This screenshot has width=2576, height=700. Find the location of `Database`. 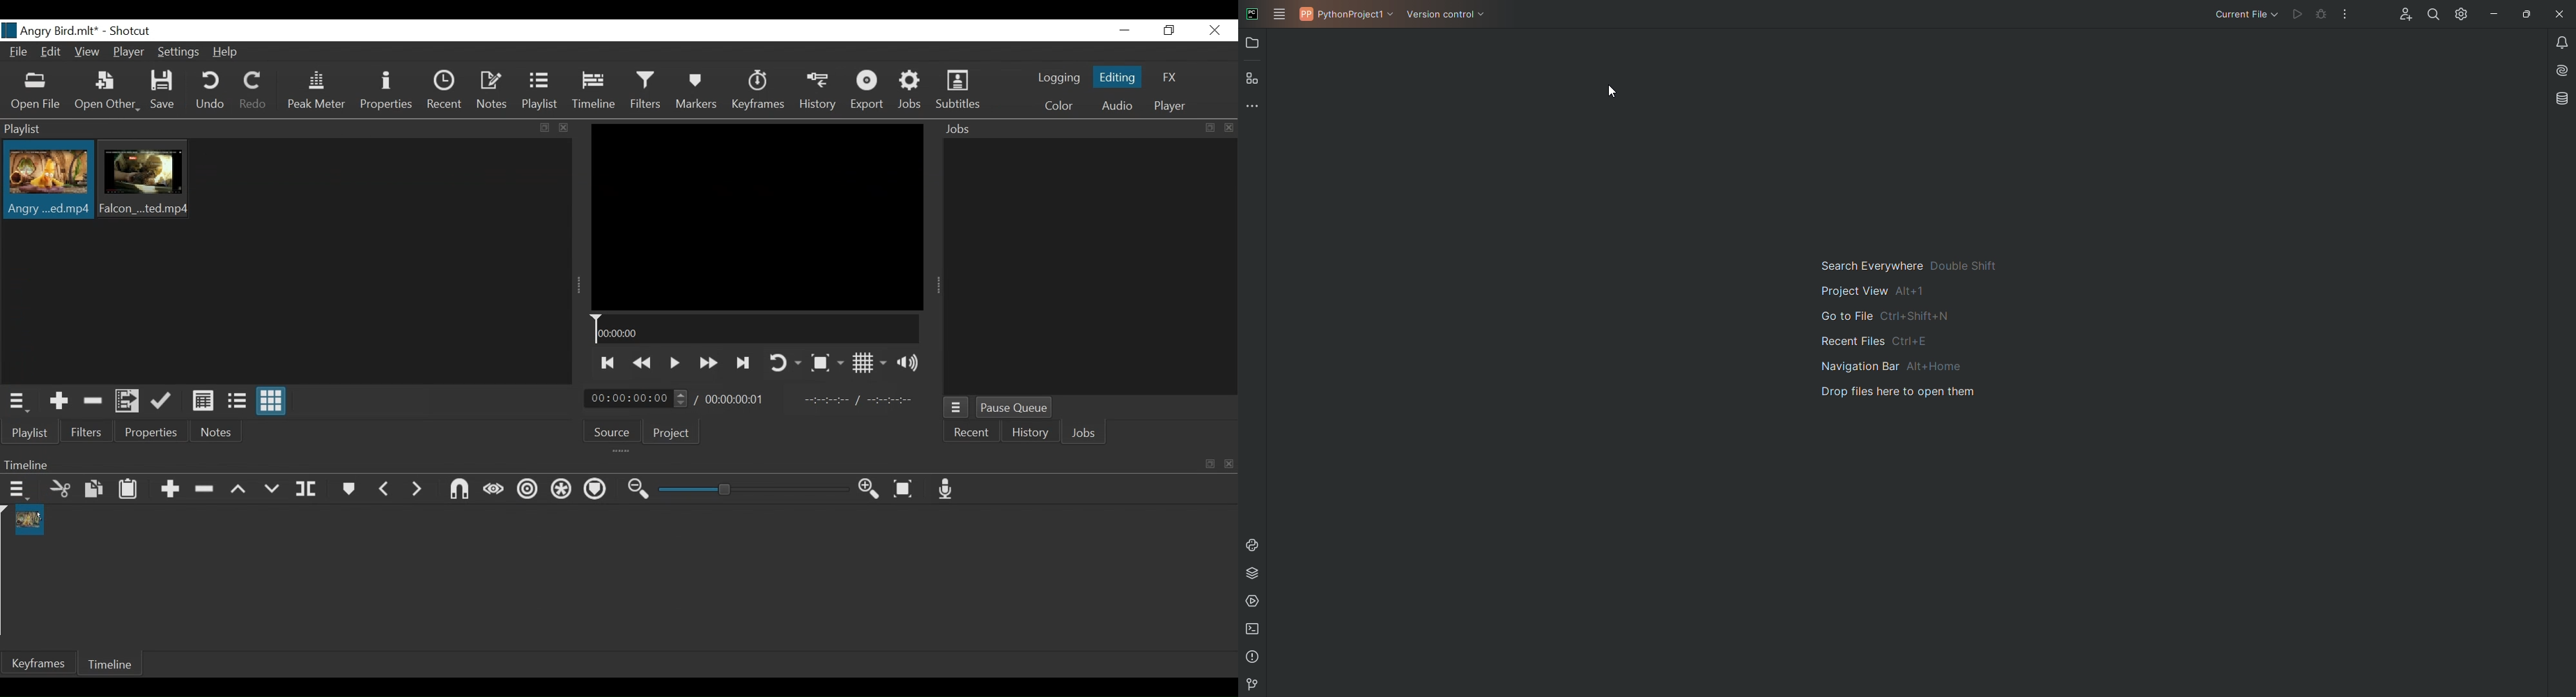

Database is located at coordinates (2563, 98).